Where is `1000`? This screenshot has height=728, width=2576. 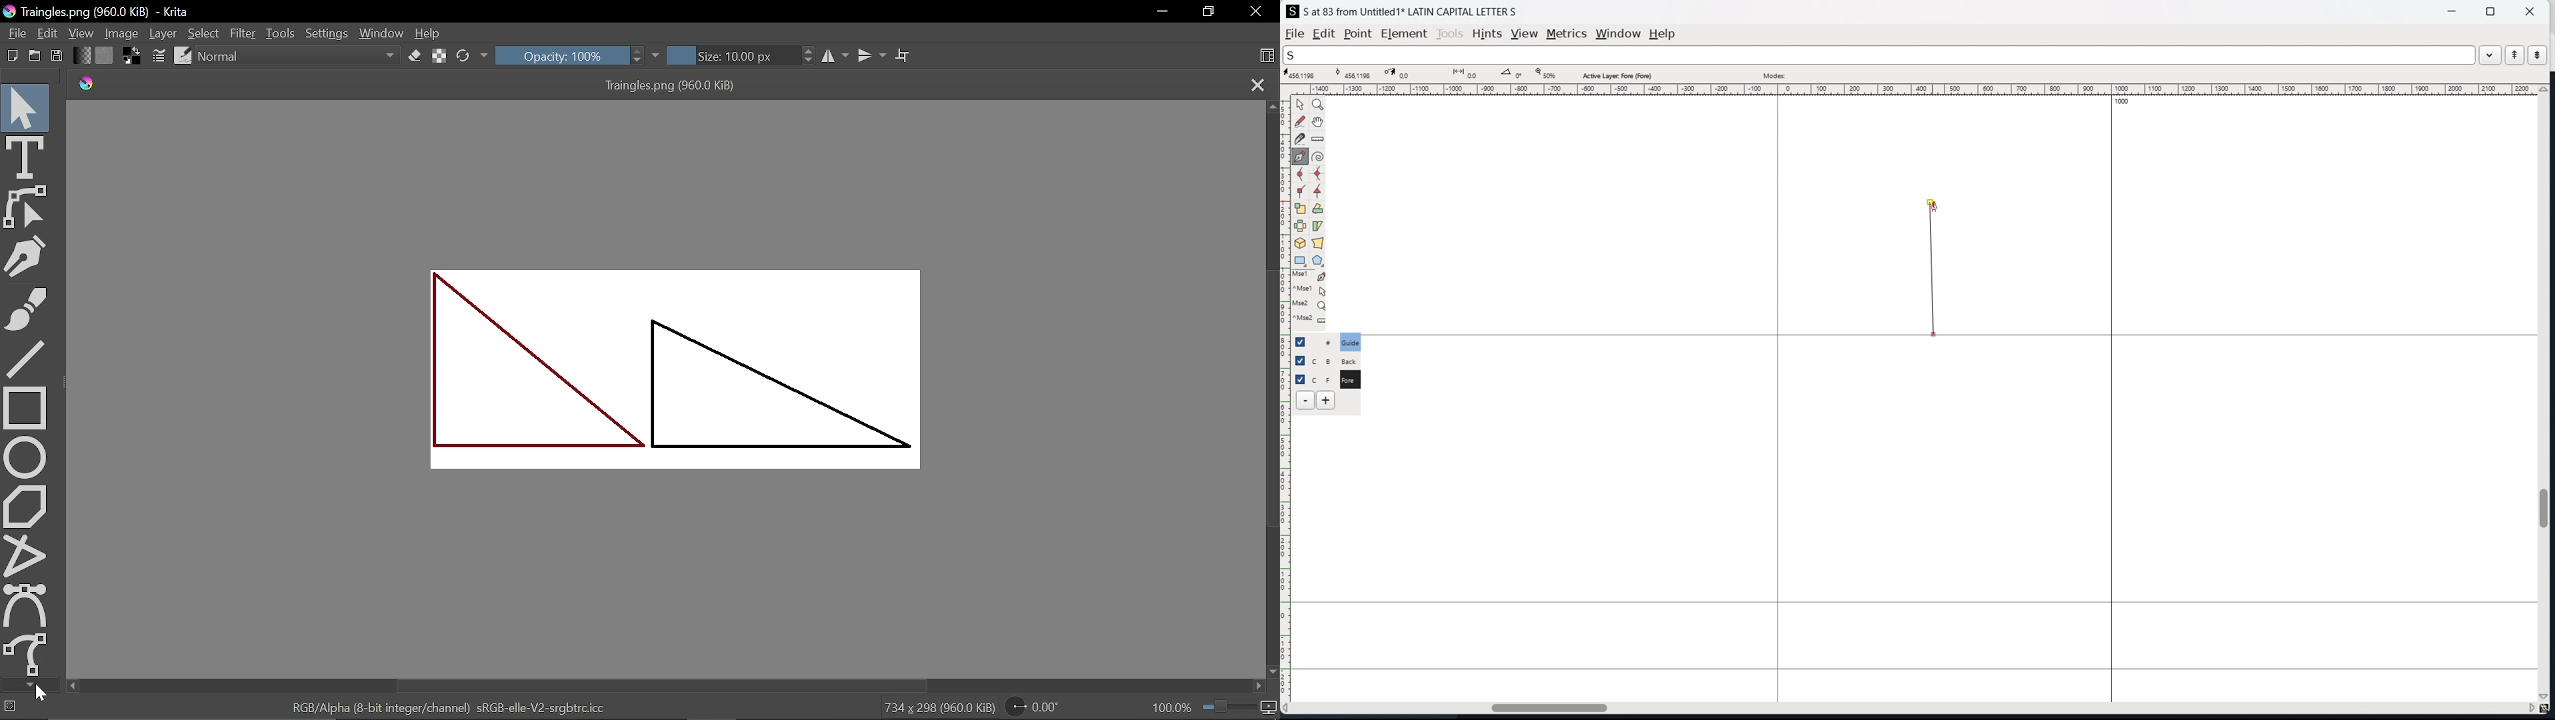
1000 is located at coordinates (2126, 103).